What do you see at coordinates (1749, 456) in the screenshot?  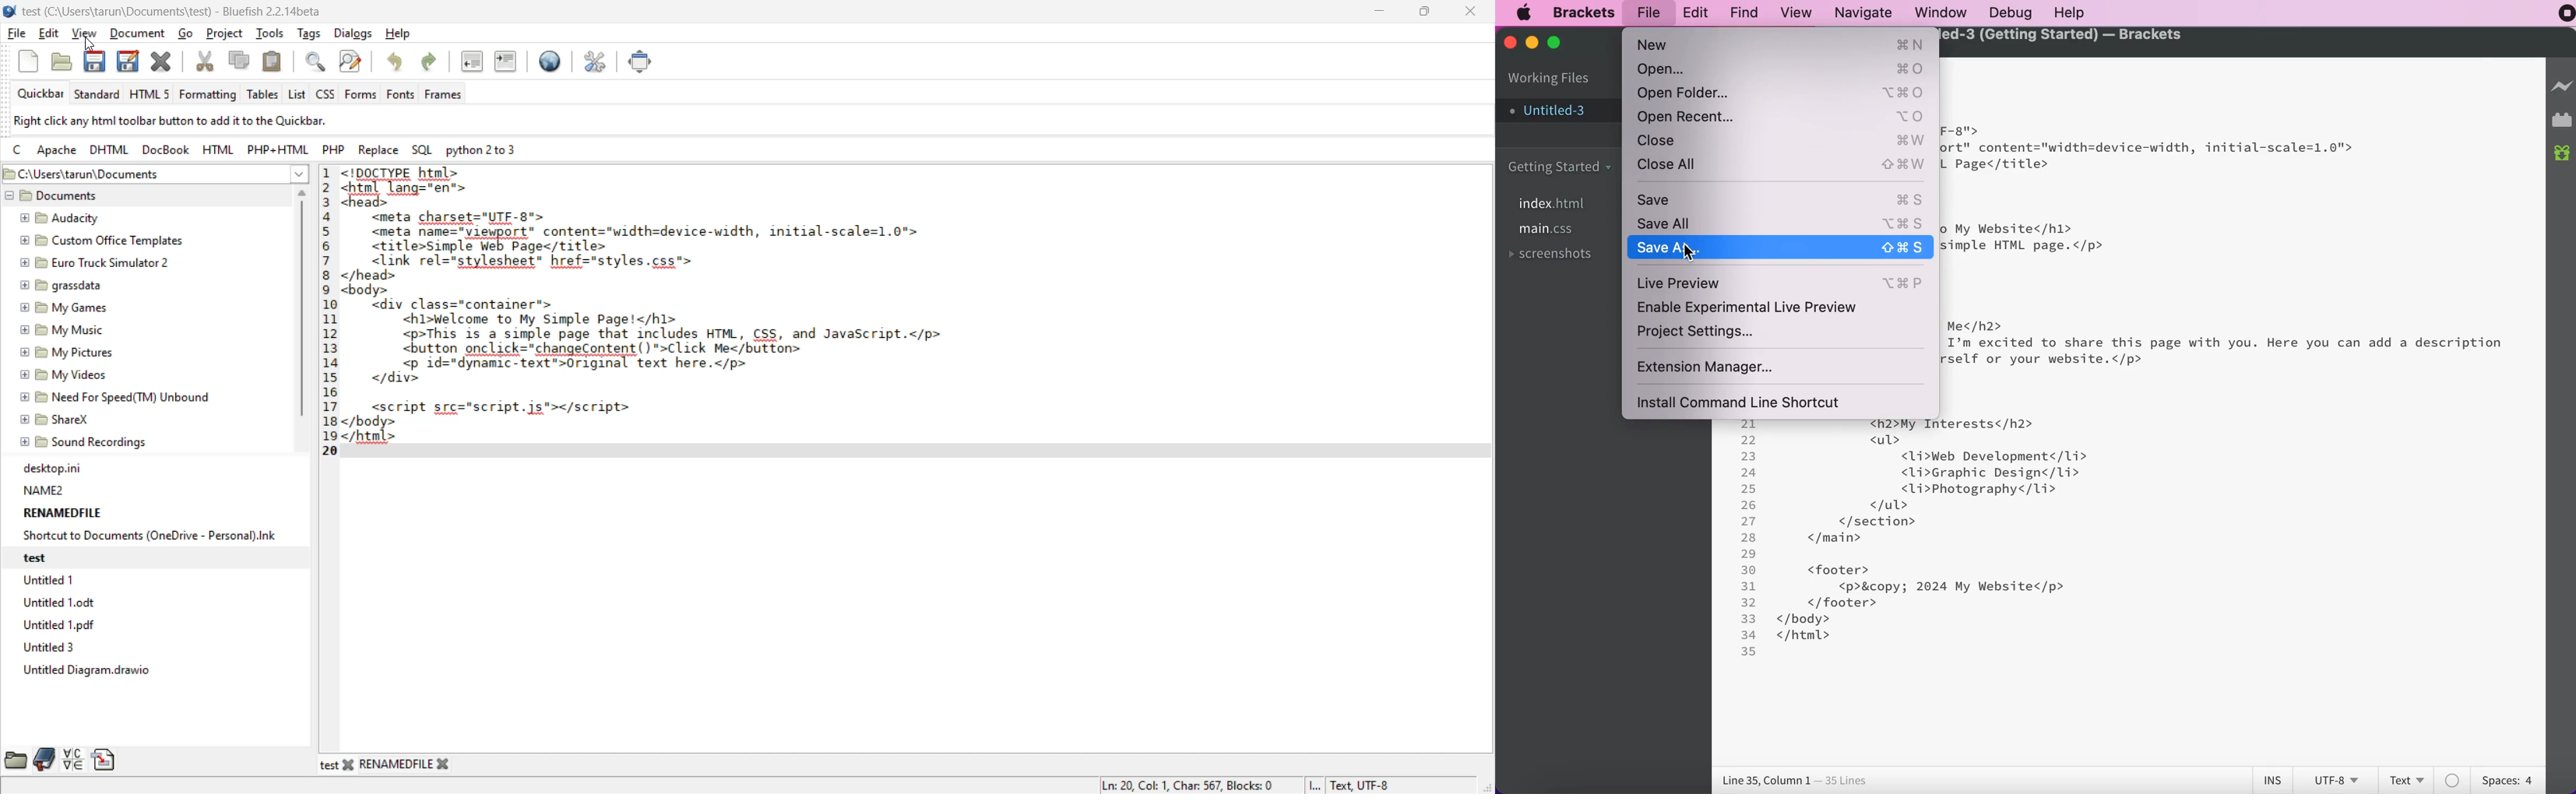 I see `23` at bounding box center [1749, 456].